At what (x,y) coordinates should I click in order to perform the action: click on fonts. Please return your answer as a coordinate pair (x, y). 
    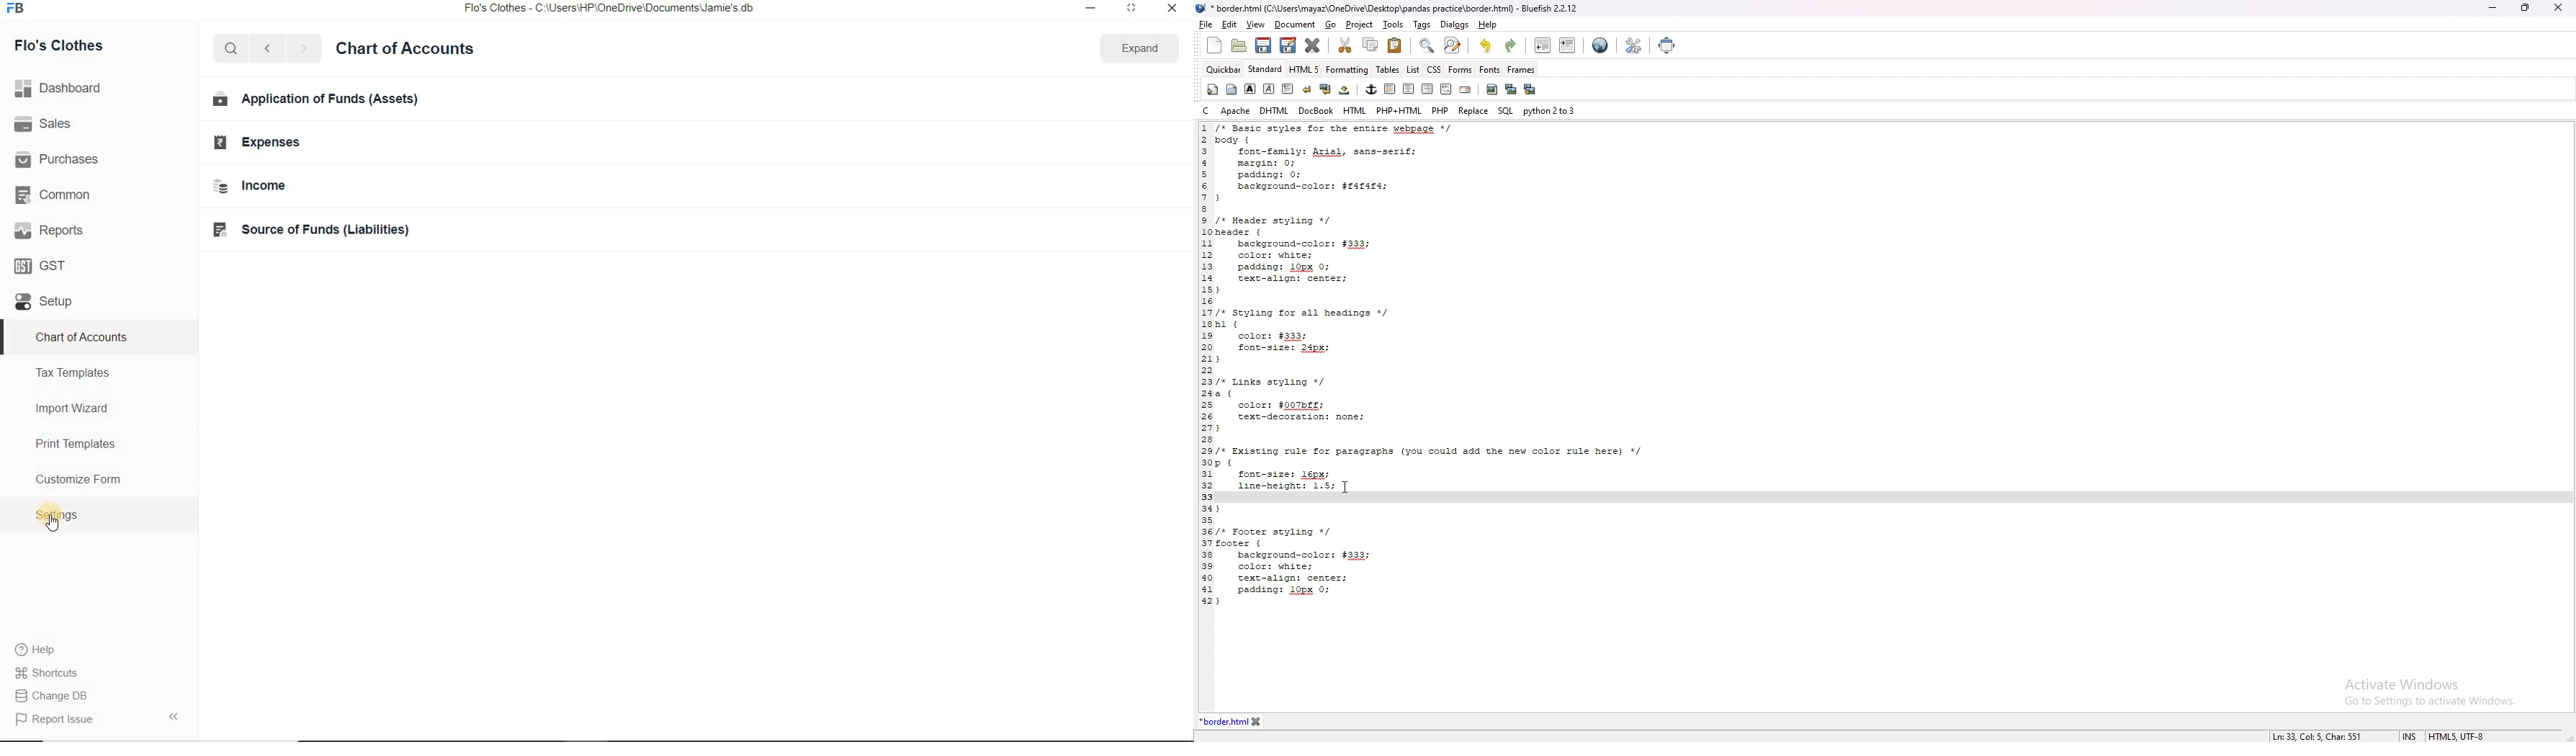
    Looking at the image, I should click on (1490, 69).